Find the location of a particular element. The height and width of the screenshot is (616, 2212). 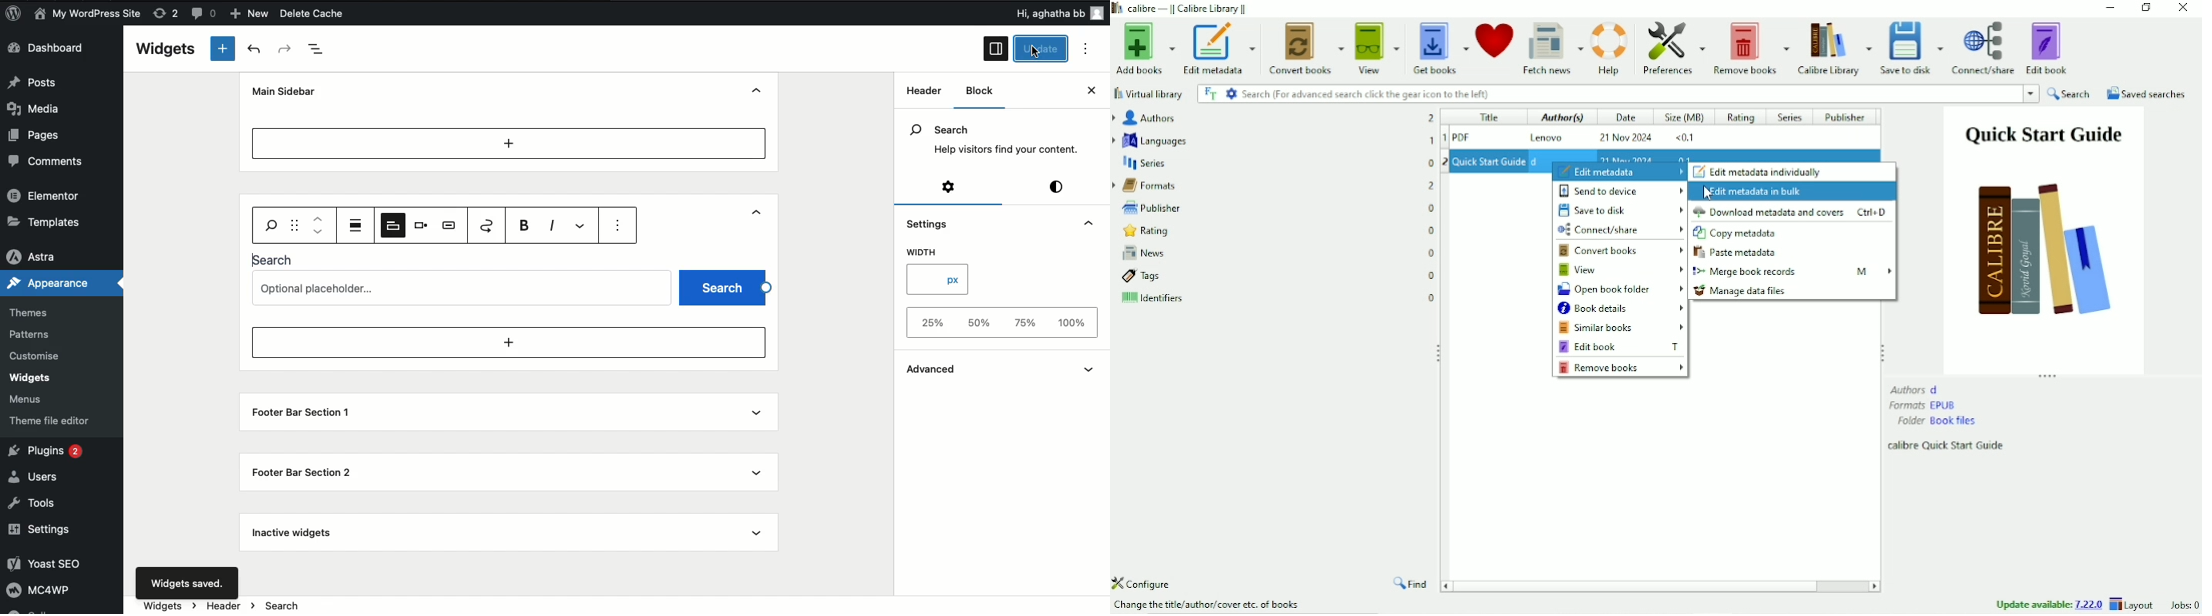

Rating is located at coordinates (1741, 118).